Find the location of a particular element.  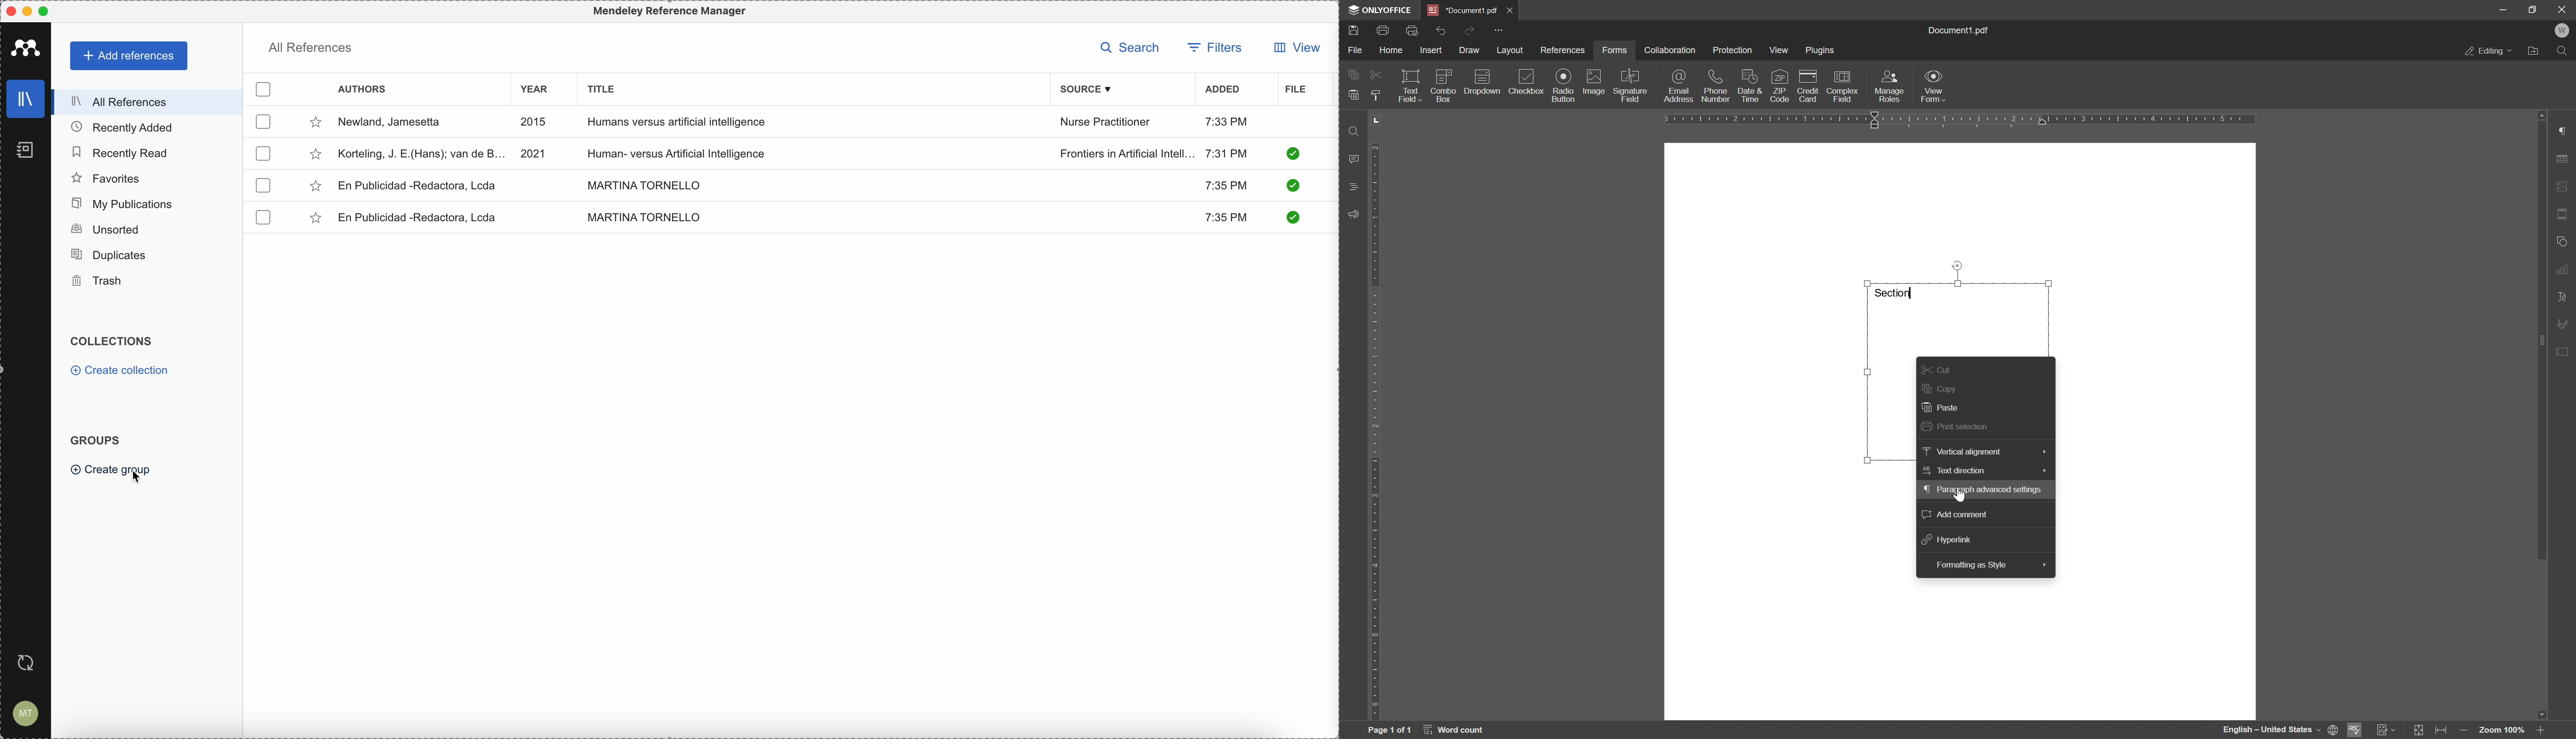

En Publicidad-Redactora, Lcda is located at coordinates (418, 186).